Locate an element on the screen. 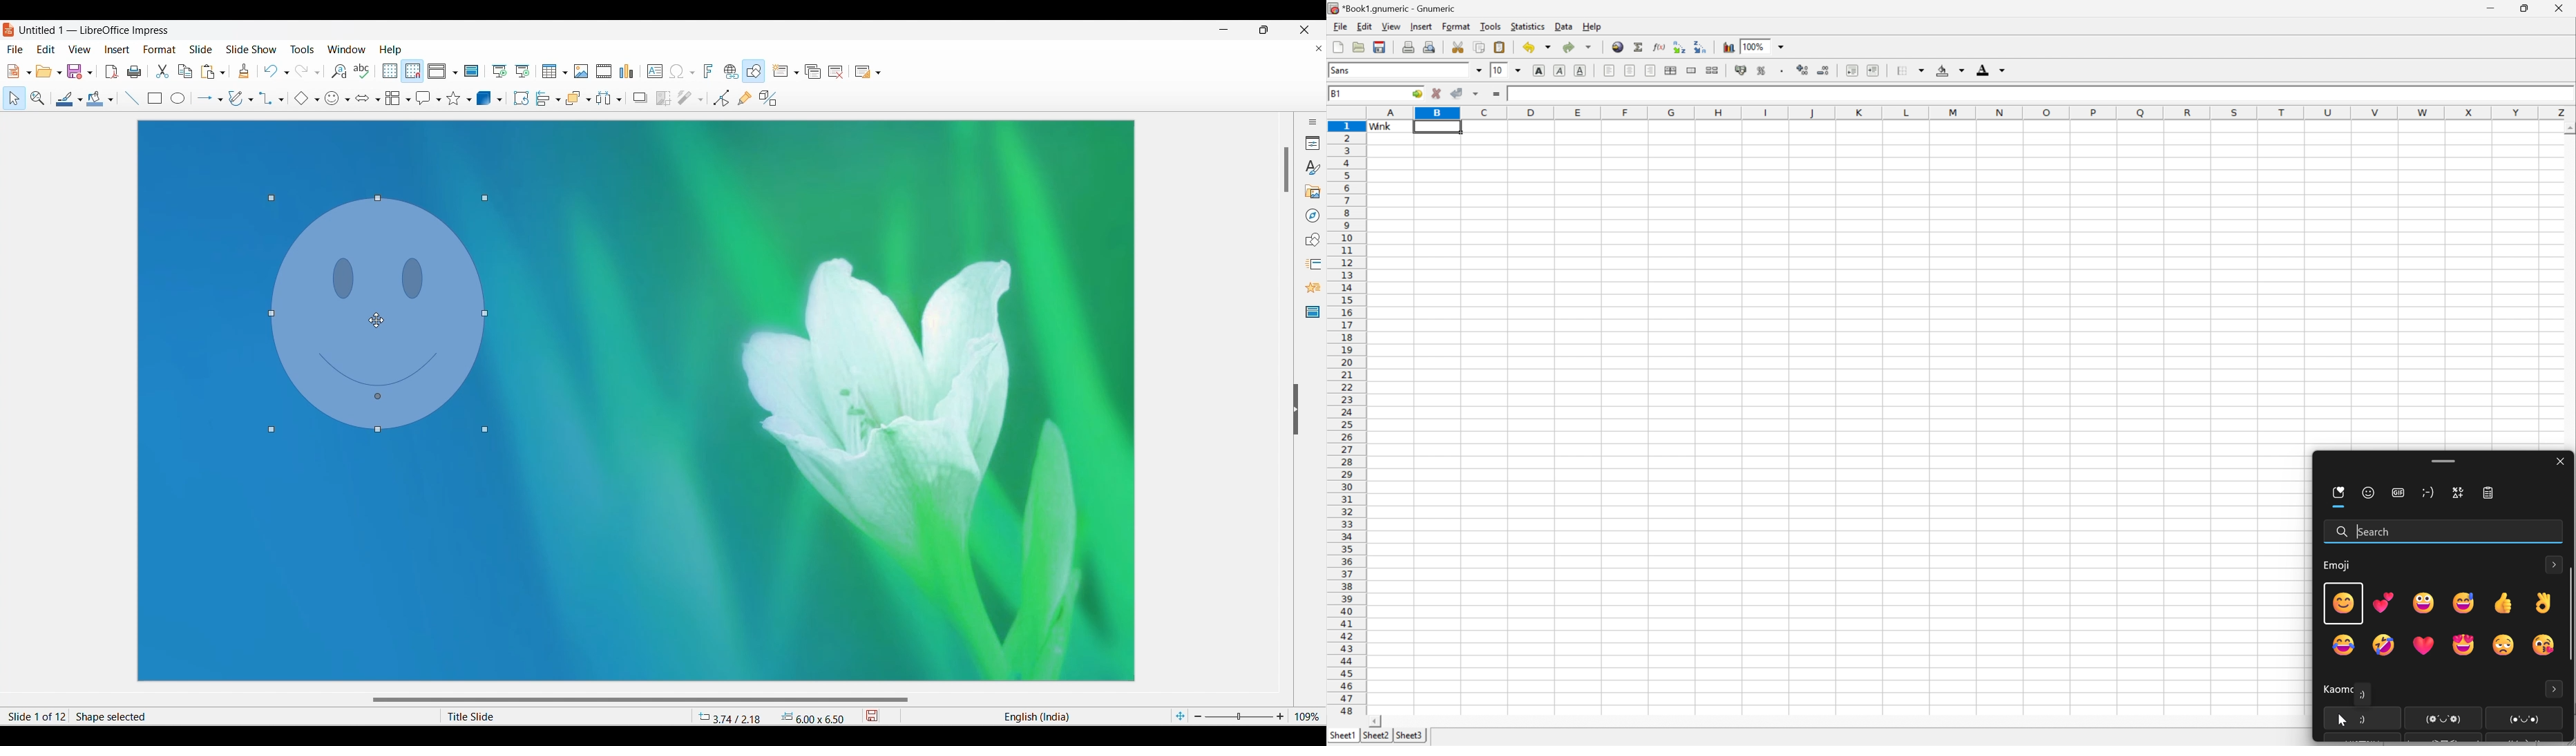  Close interface is located at coordinates (1304, 30).